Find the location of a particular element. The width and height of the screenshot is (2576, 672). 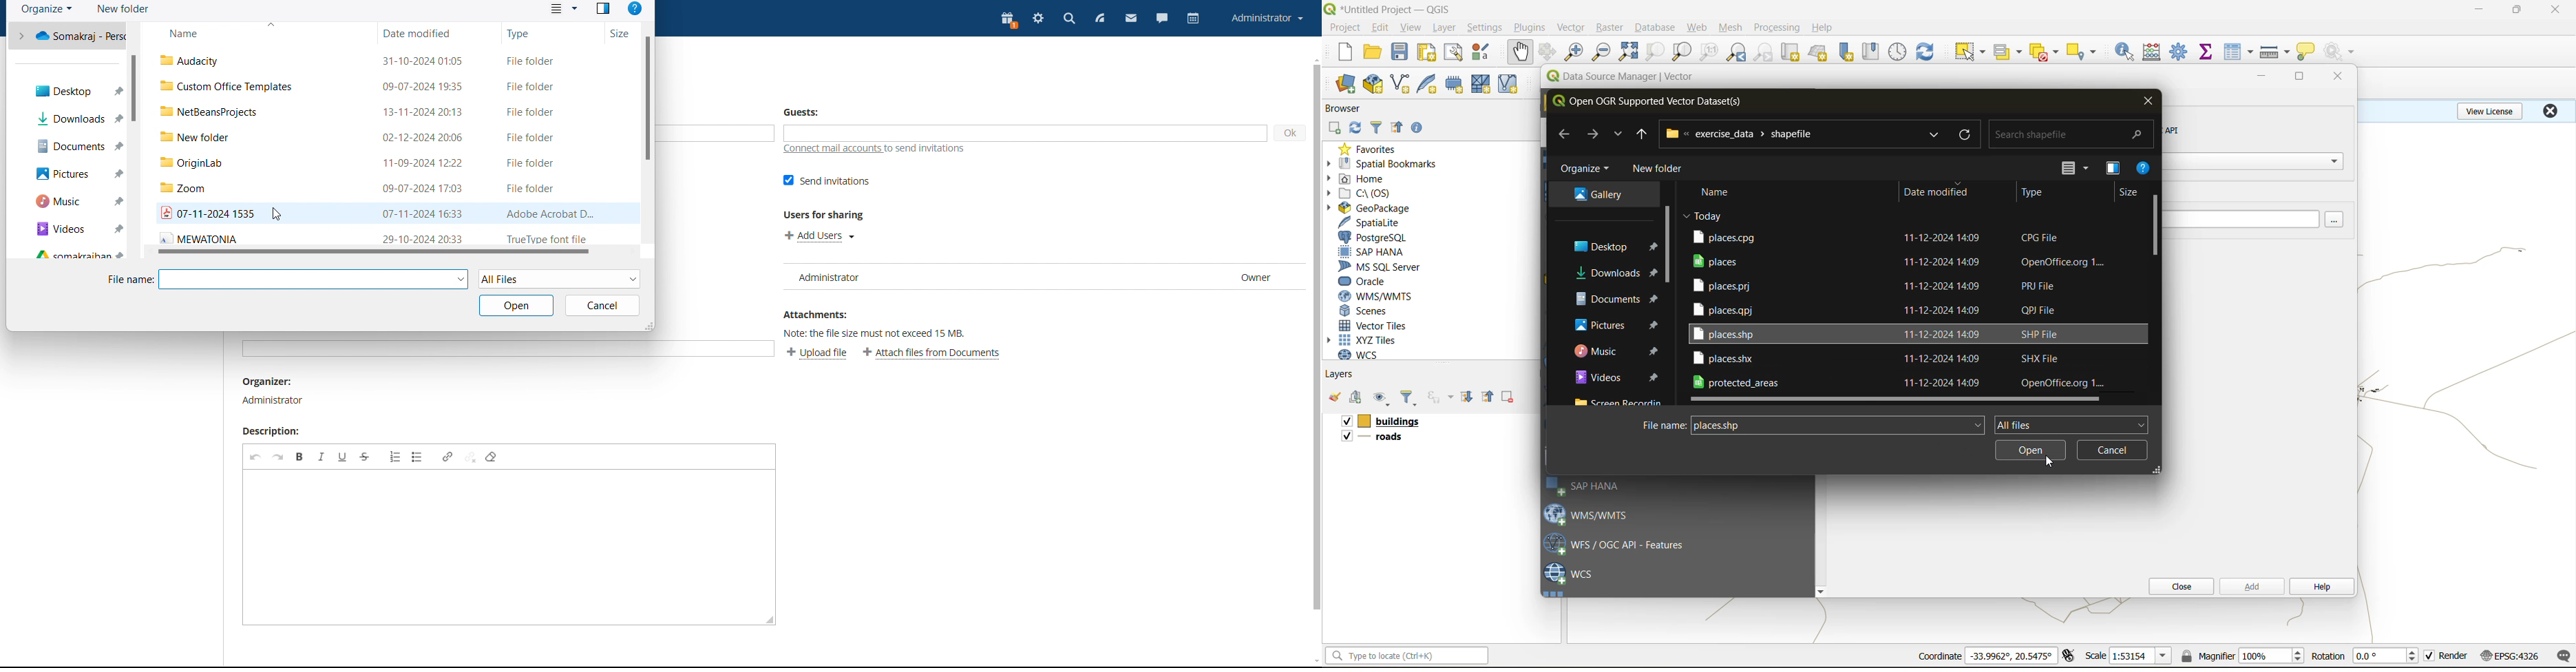

type is located at coordinates (2033, 193).